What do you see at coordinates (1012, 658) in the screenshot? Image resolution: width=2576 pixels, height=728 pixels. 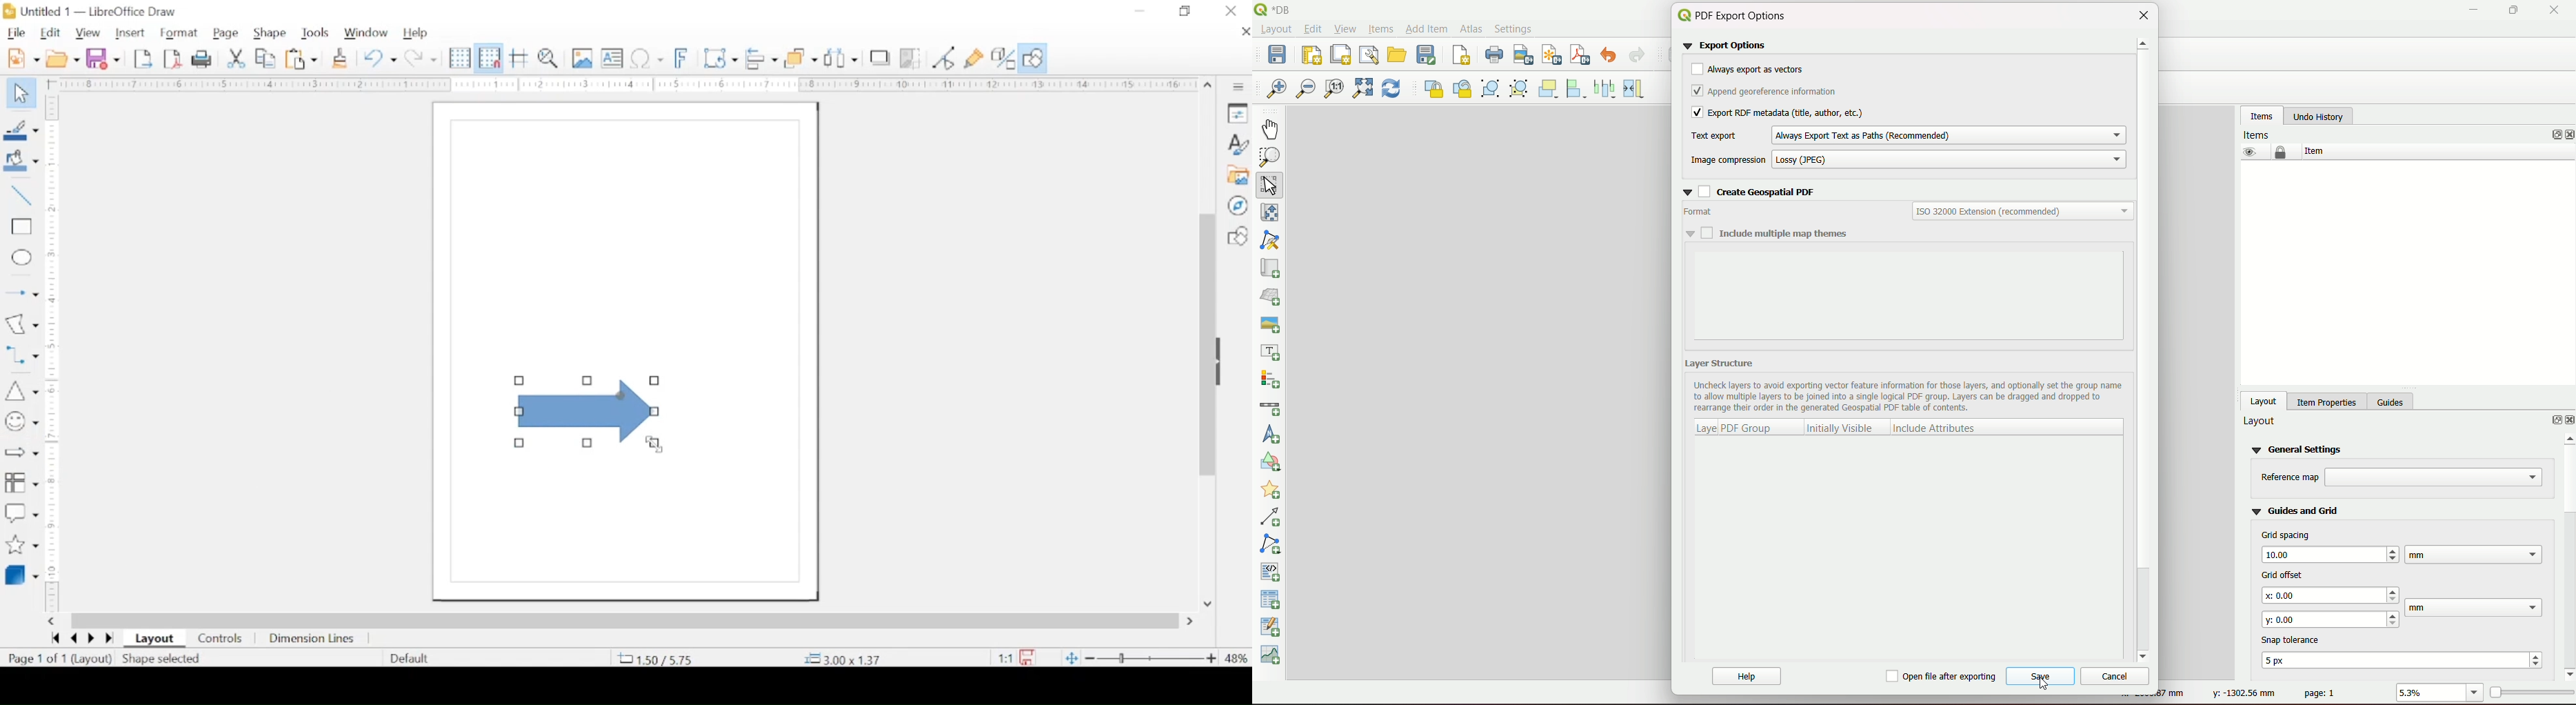 I see `this document has been modified` at bounding box center [1012, 658].